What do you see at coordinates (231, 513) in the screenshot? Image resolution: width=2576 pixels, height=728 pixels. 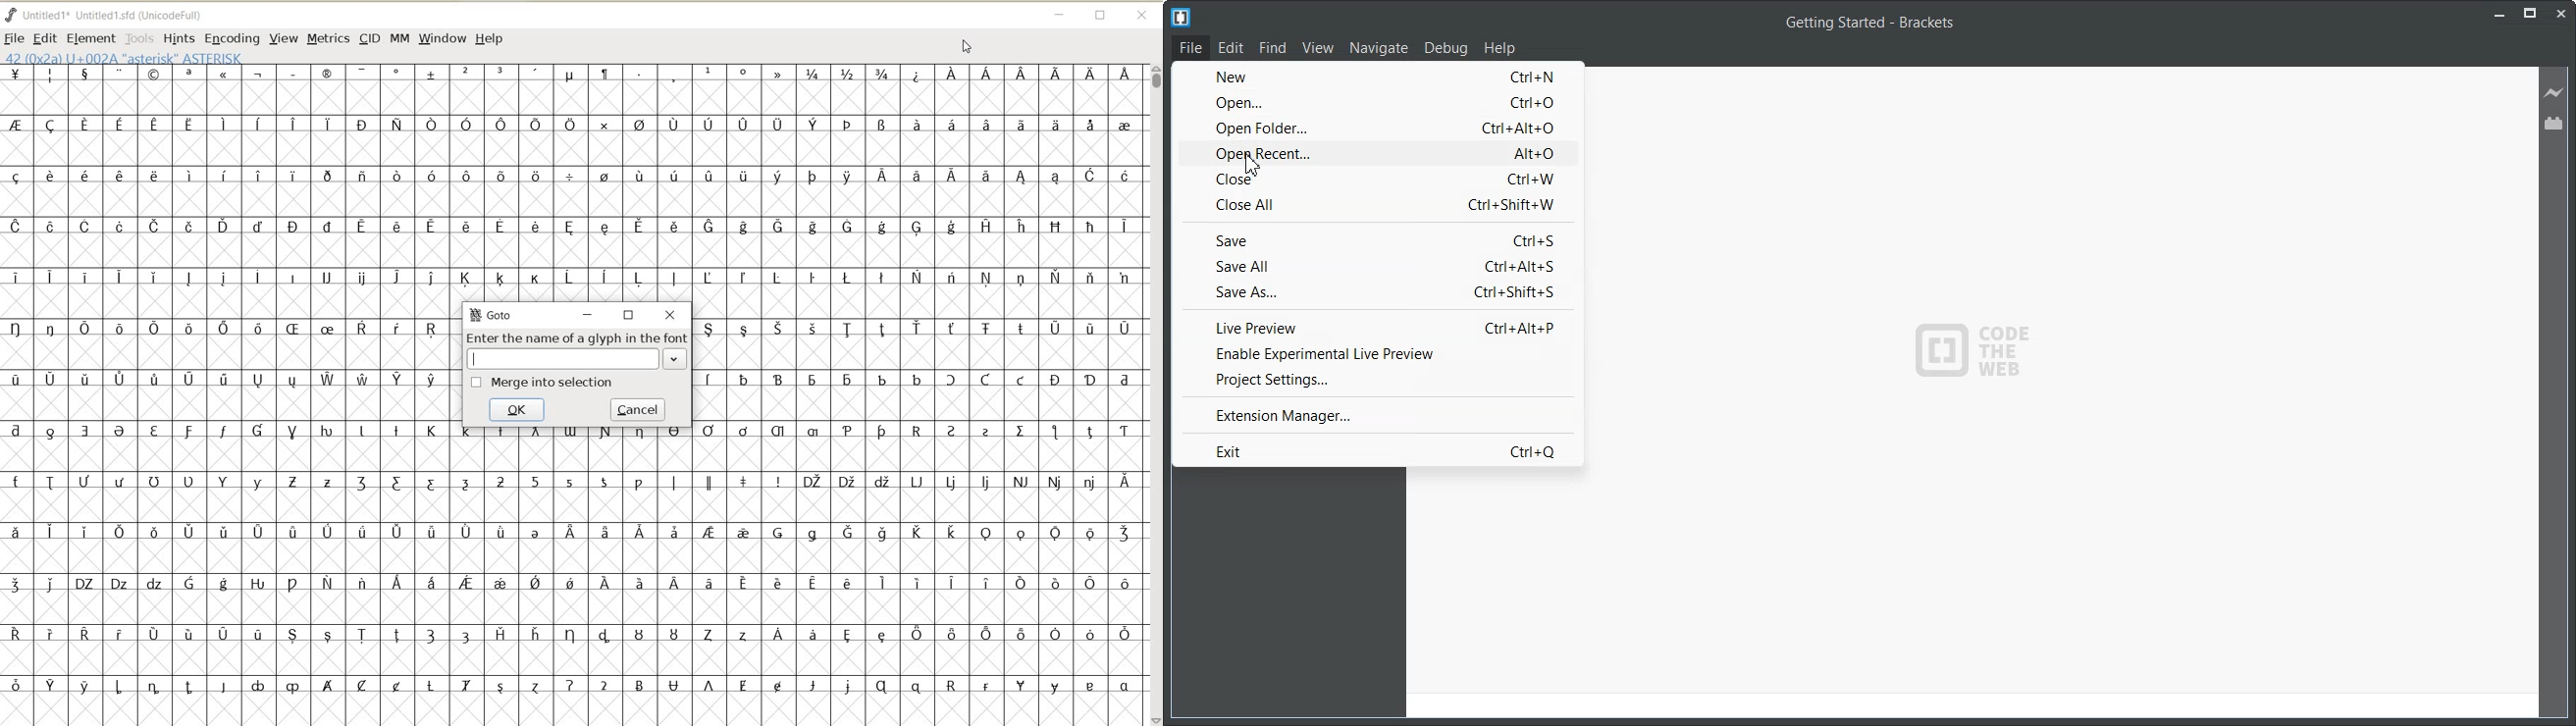 I see `GLYPHY CHARACTERS & NUMBERS` at bounding box center [231, 513].